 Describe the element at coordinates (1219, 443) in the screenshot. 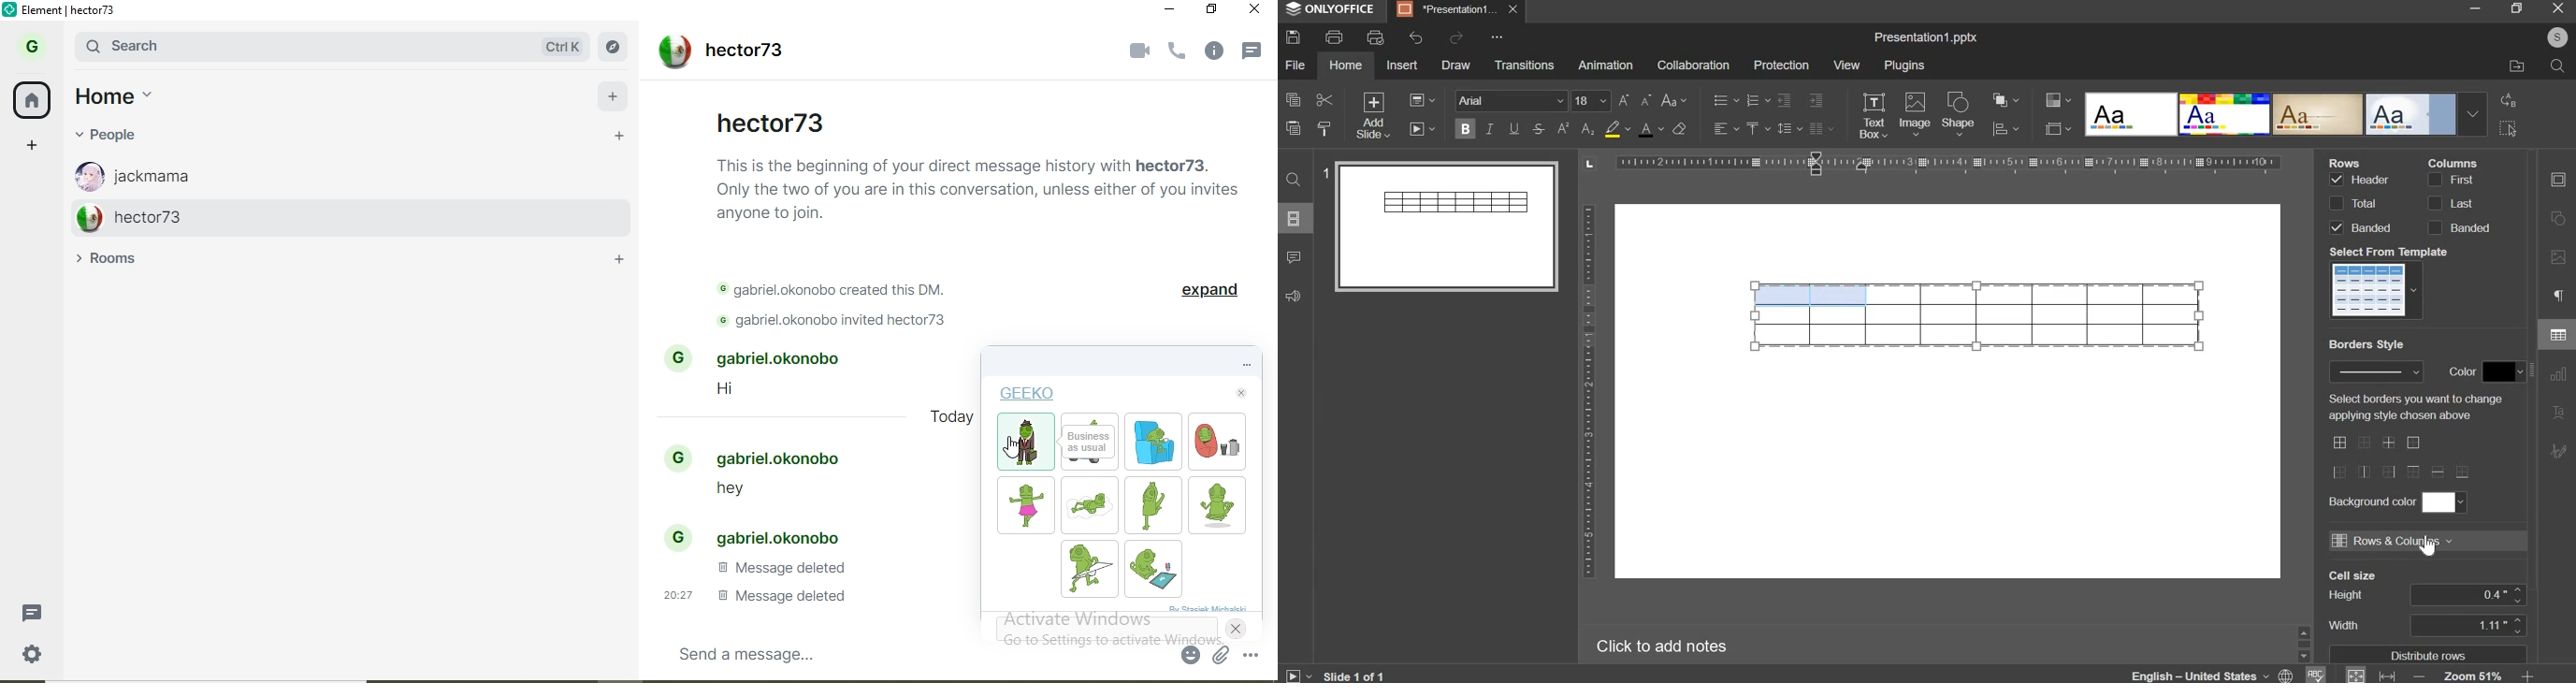

I see `sticker` at that location.